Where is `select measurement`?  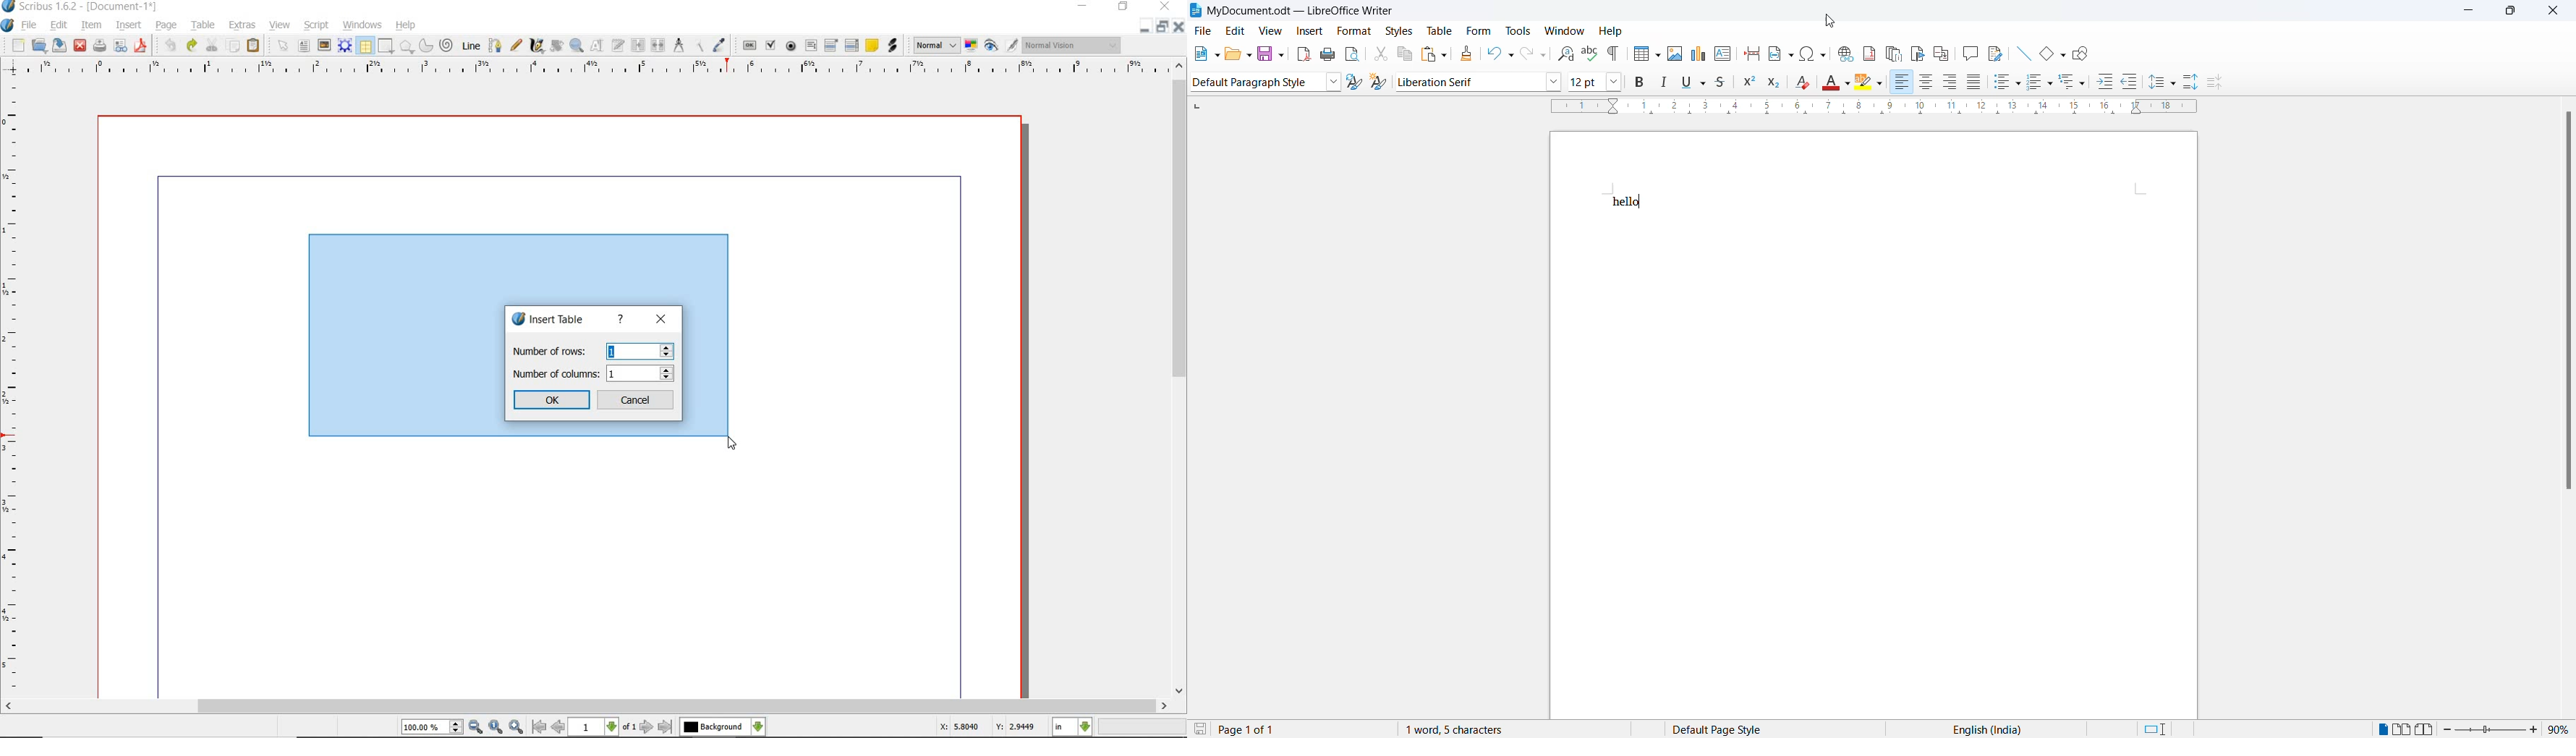
select measurement is located at coordinates (1073, 727).